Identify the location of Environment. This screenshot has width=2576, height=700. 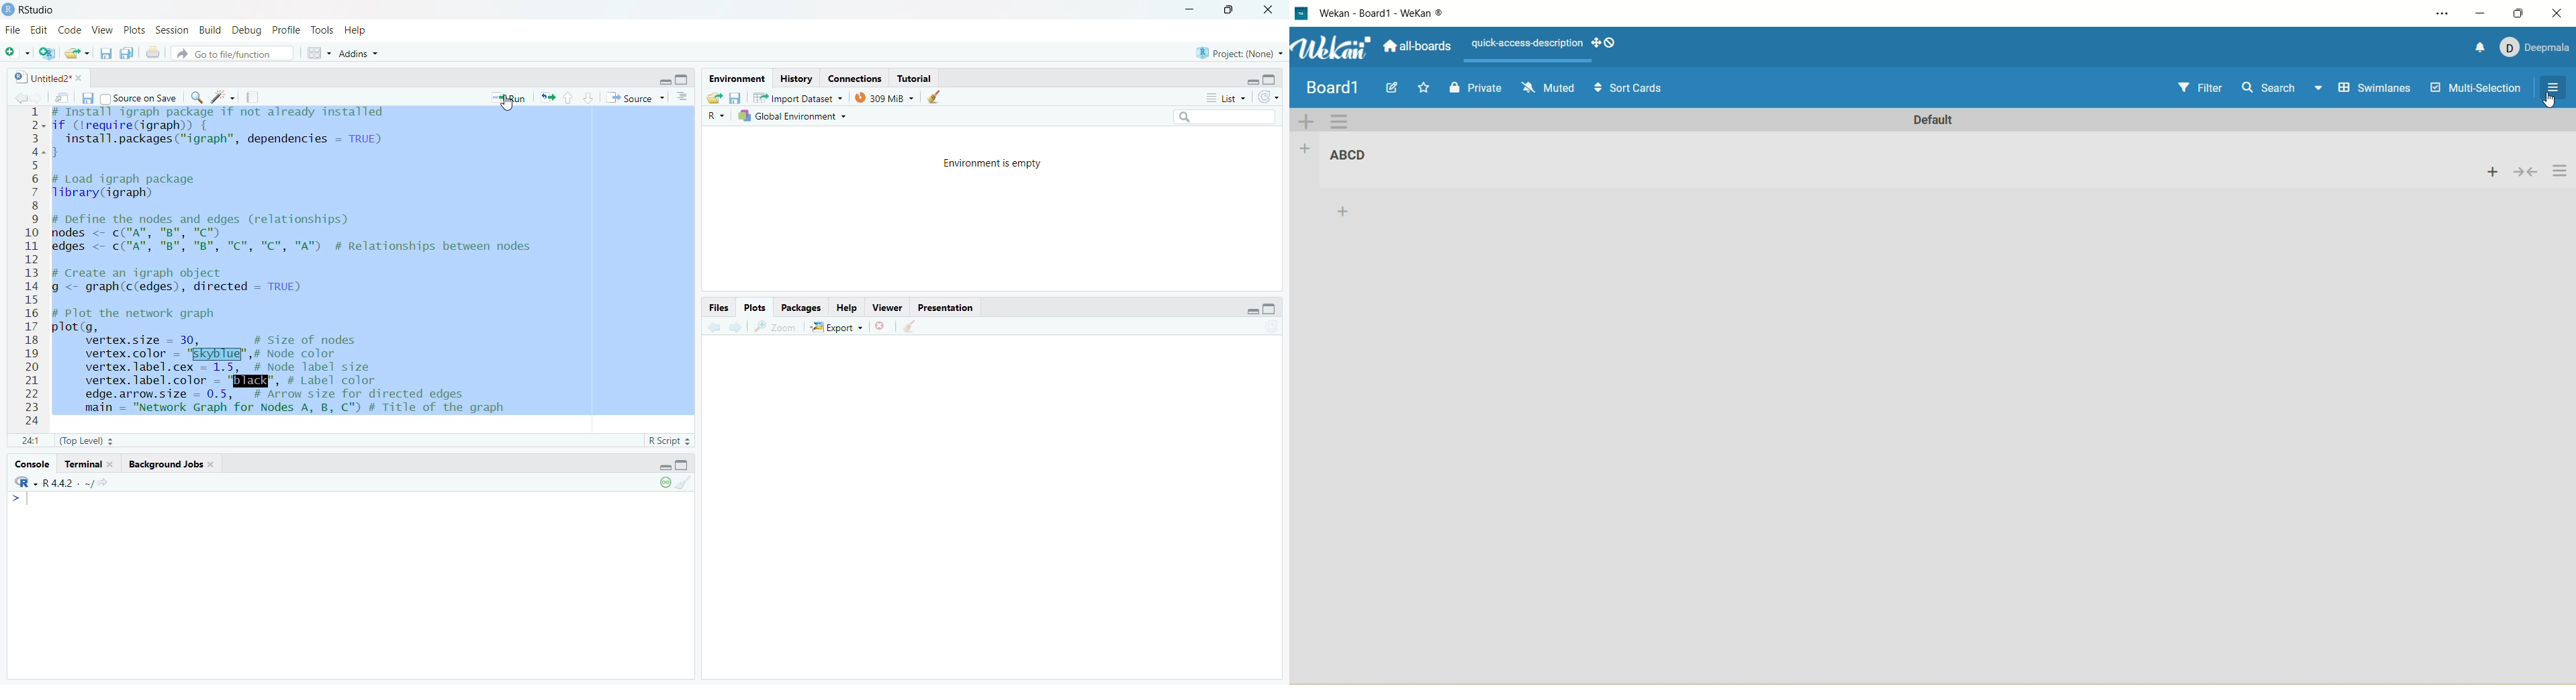
(739, 79).